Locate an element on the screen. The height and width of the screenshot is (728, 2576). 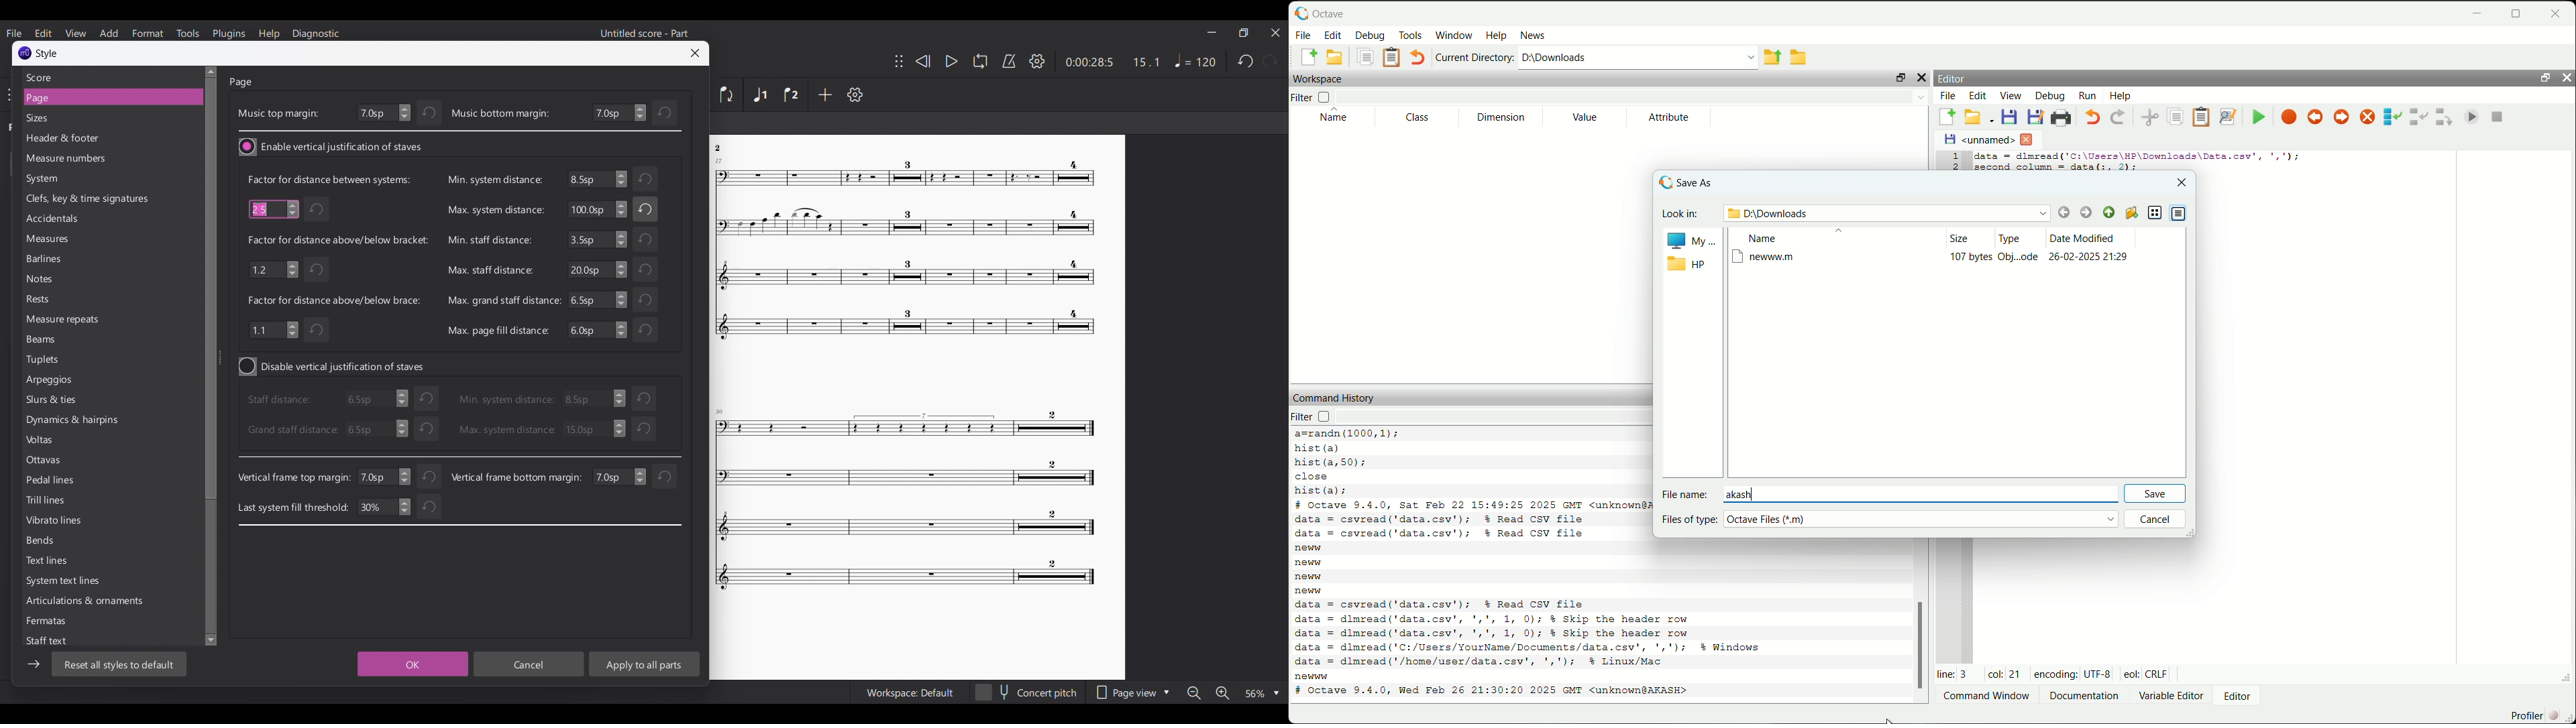
staff distance is located at coordinates (282, 400).